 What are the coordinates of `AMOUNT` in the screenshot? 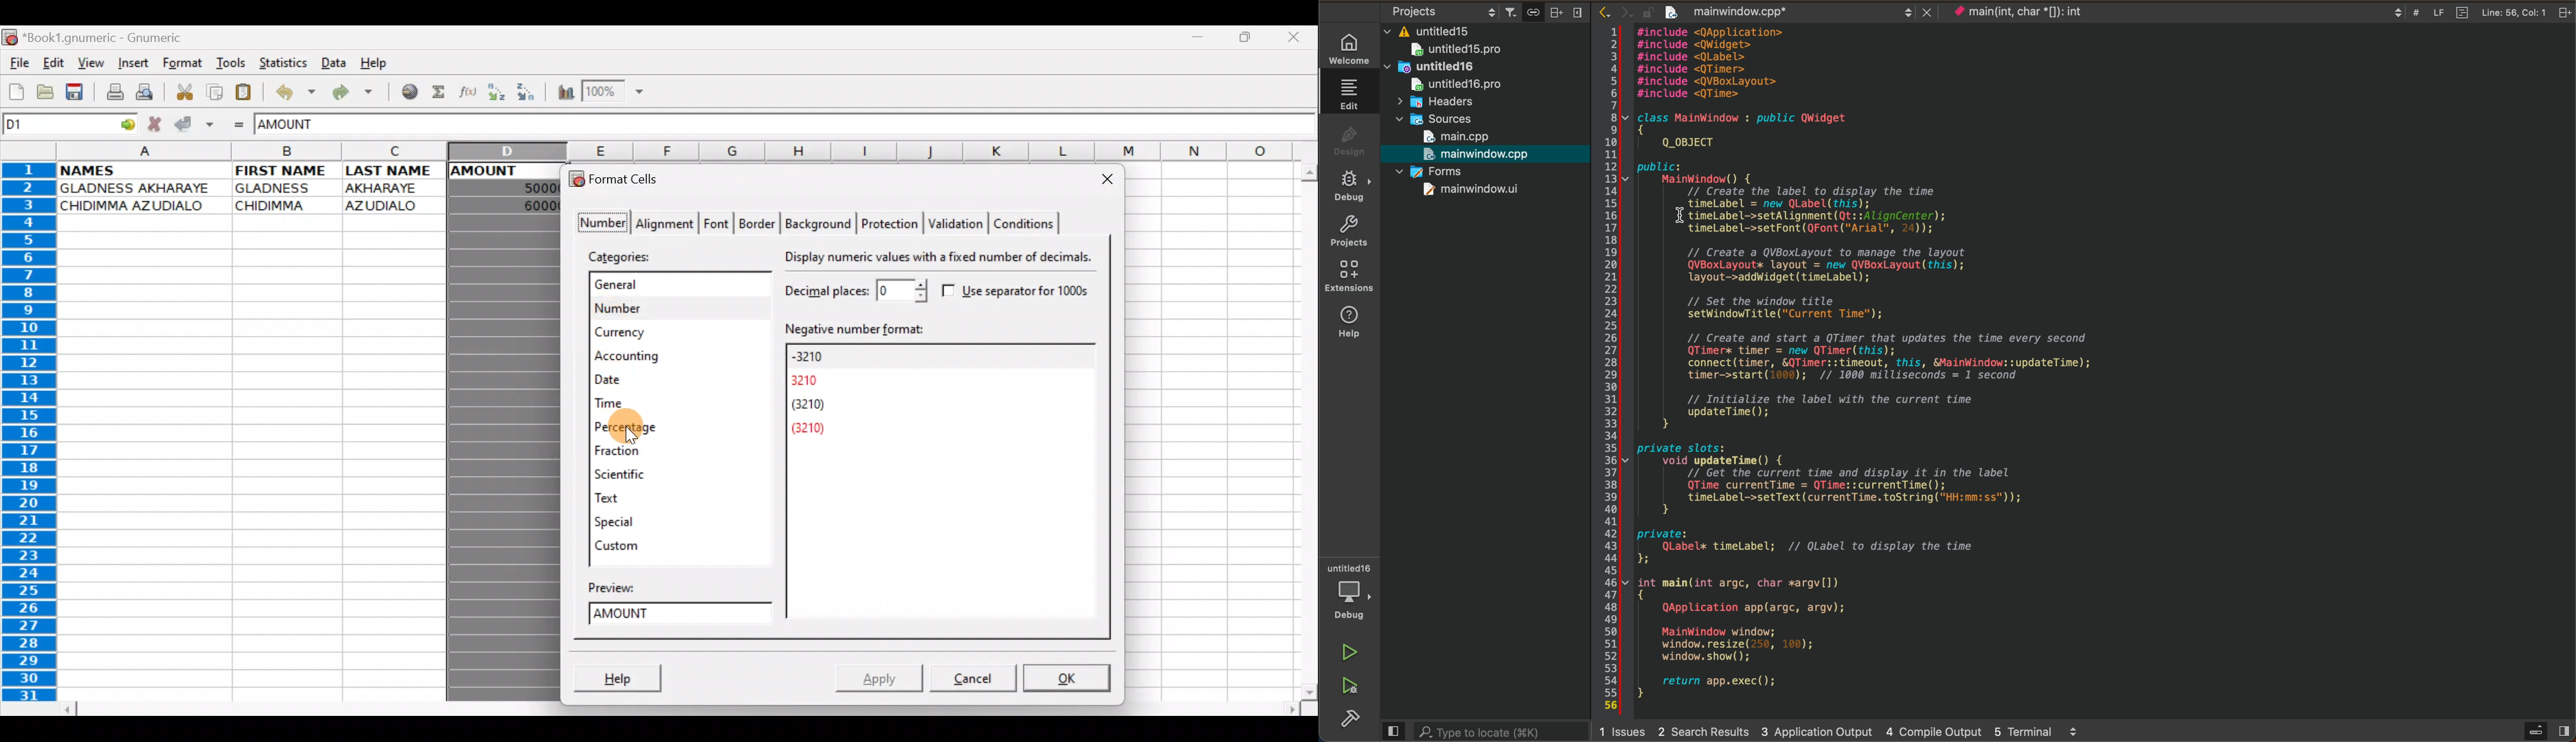 It's located at (499, 170).